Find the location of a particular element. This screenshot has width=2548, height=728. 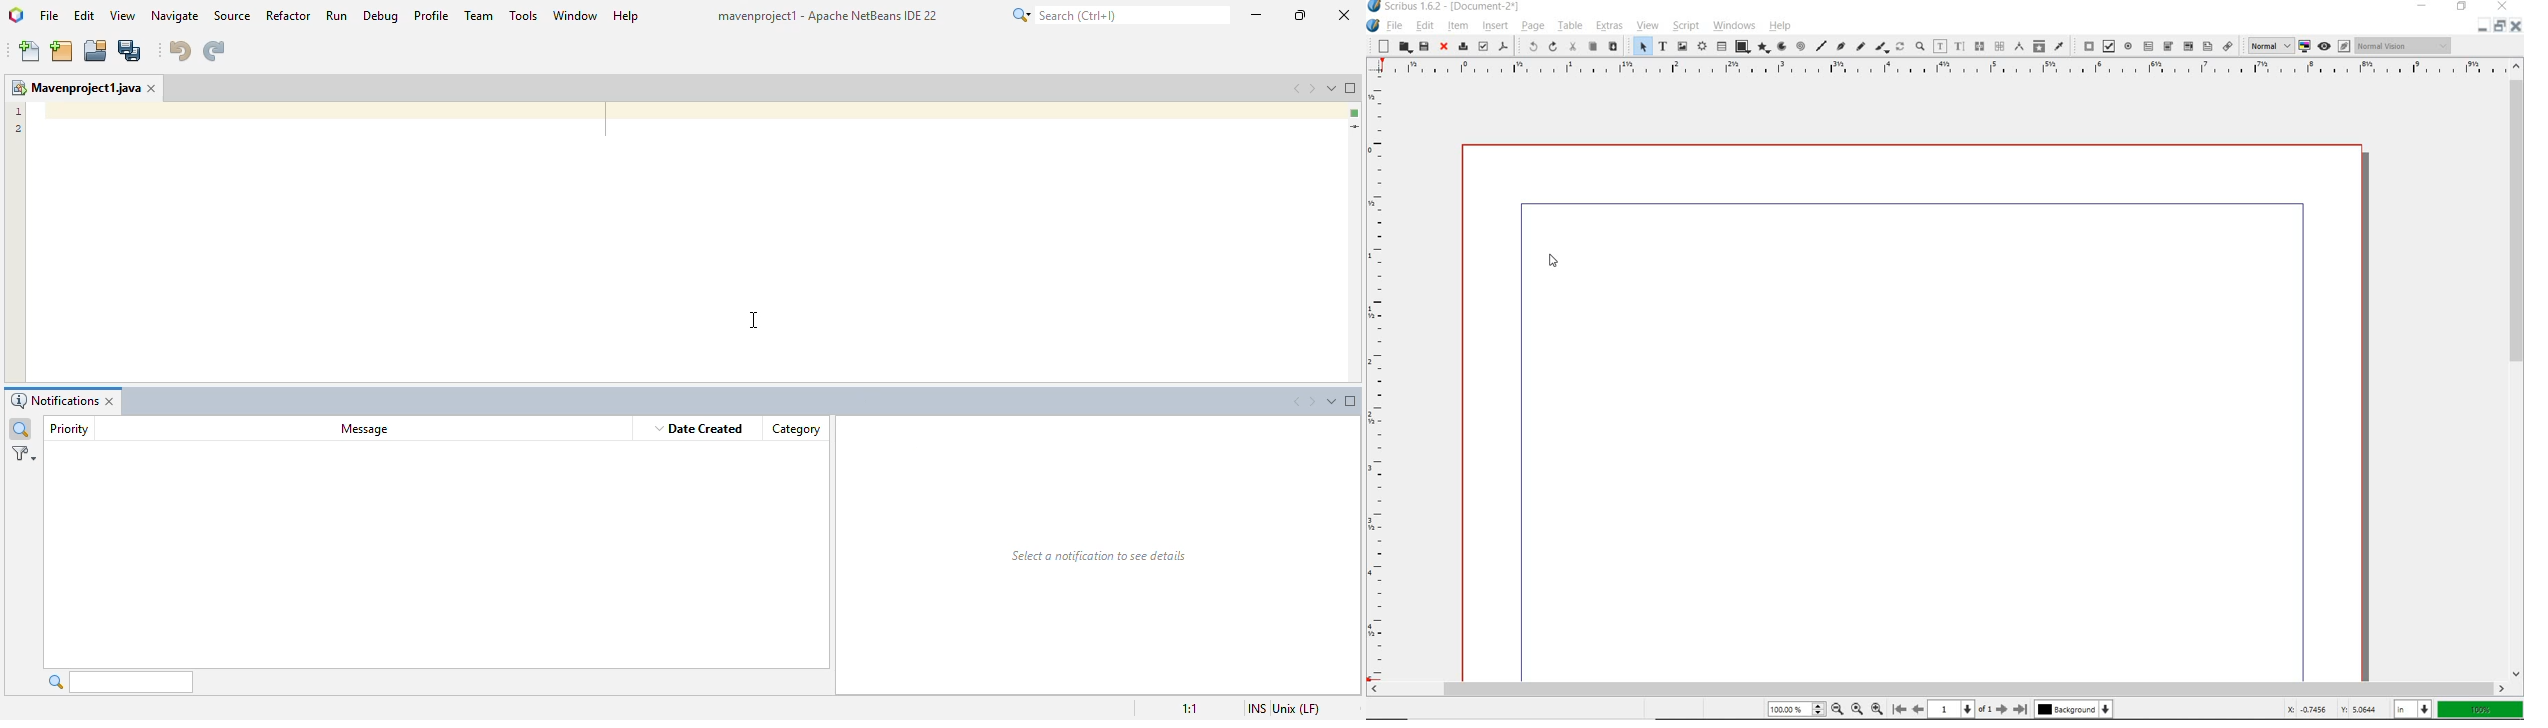

copy is located at coordinates (1592, 48).